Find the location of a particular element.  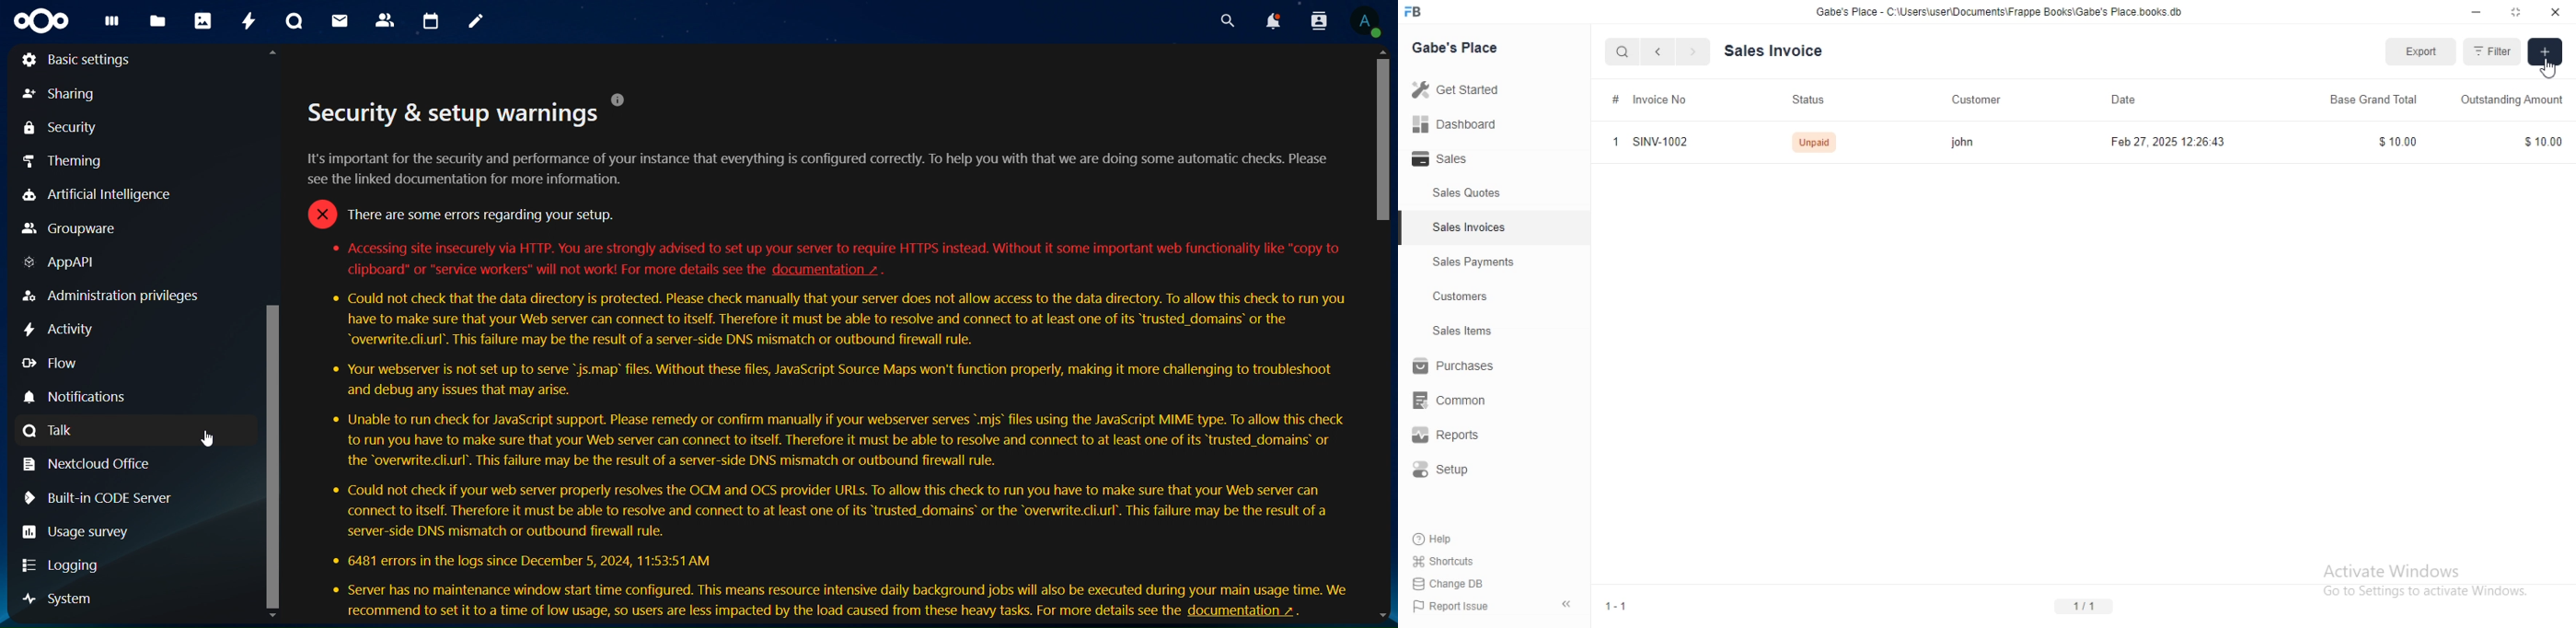

Activity is located at coordinates (63, 333).